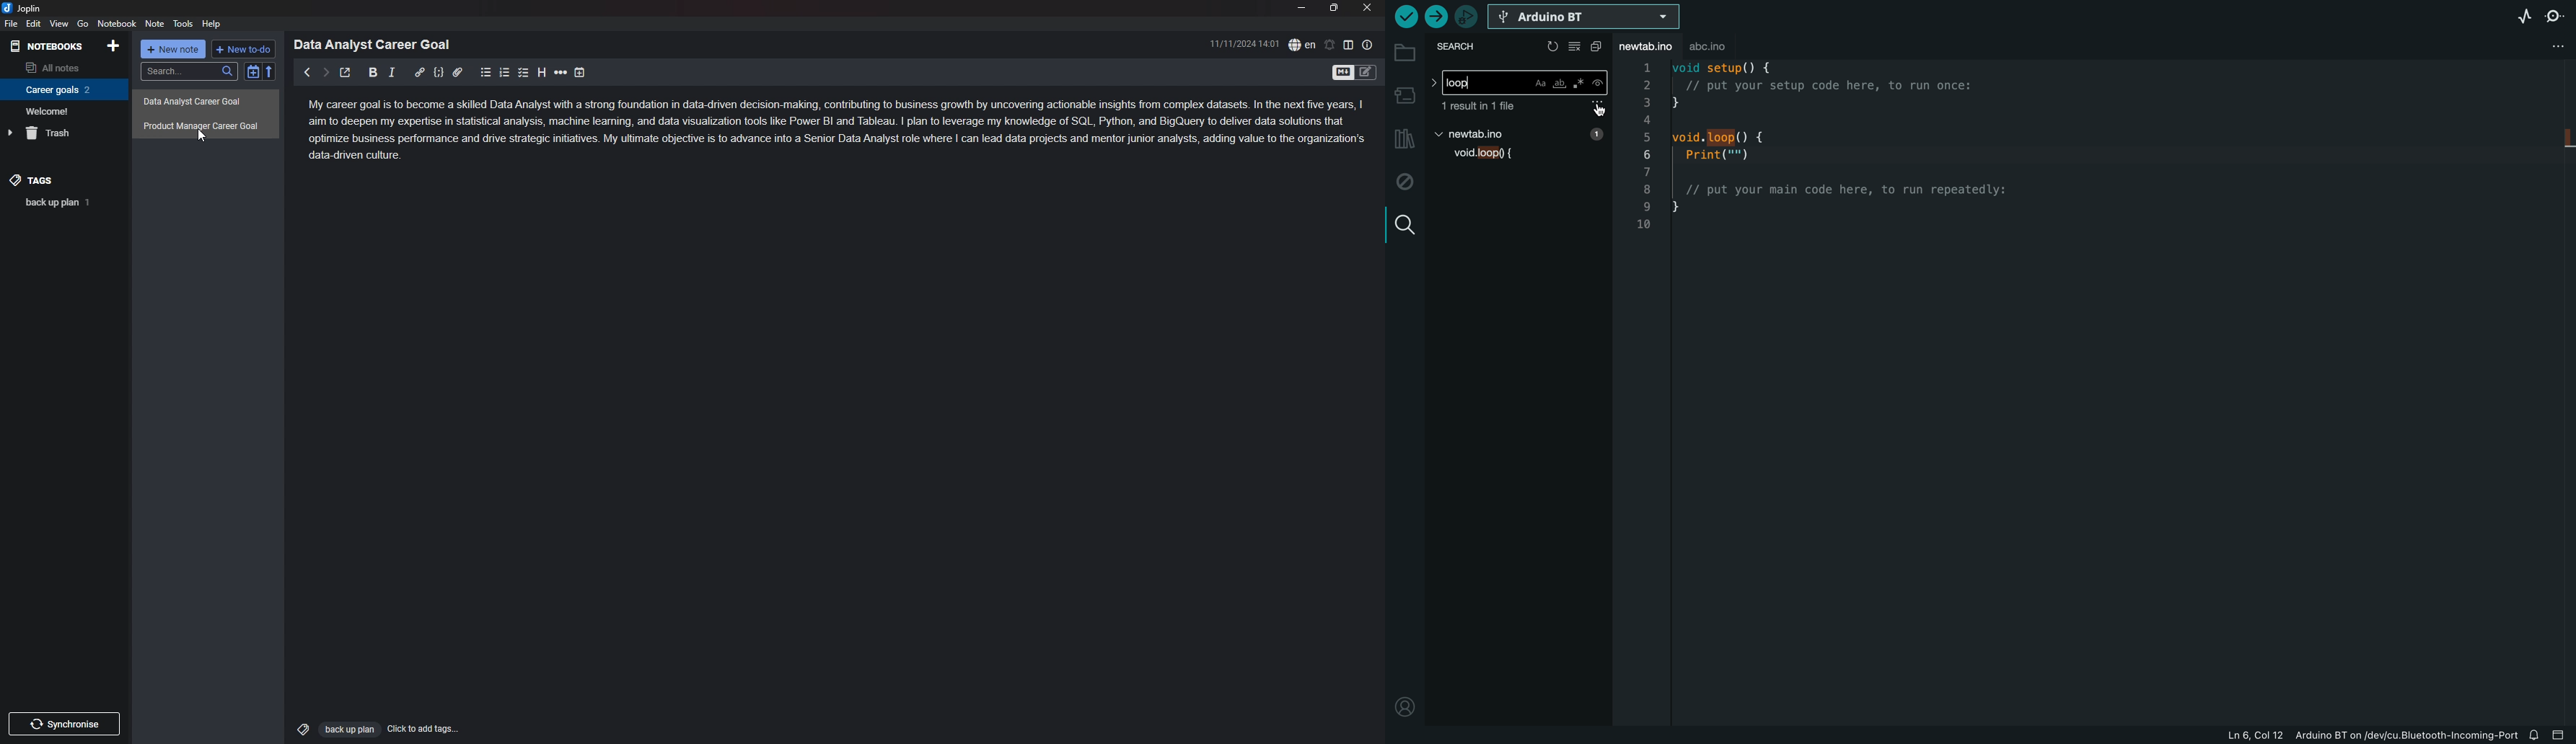 The height and width of the screenshot is (756, 2576). What do you see at coordinates (205, 102) in the screenshot?
I see `Data Analyst Career Goal` at bounding box center [205, 102].